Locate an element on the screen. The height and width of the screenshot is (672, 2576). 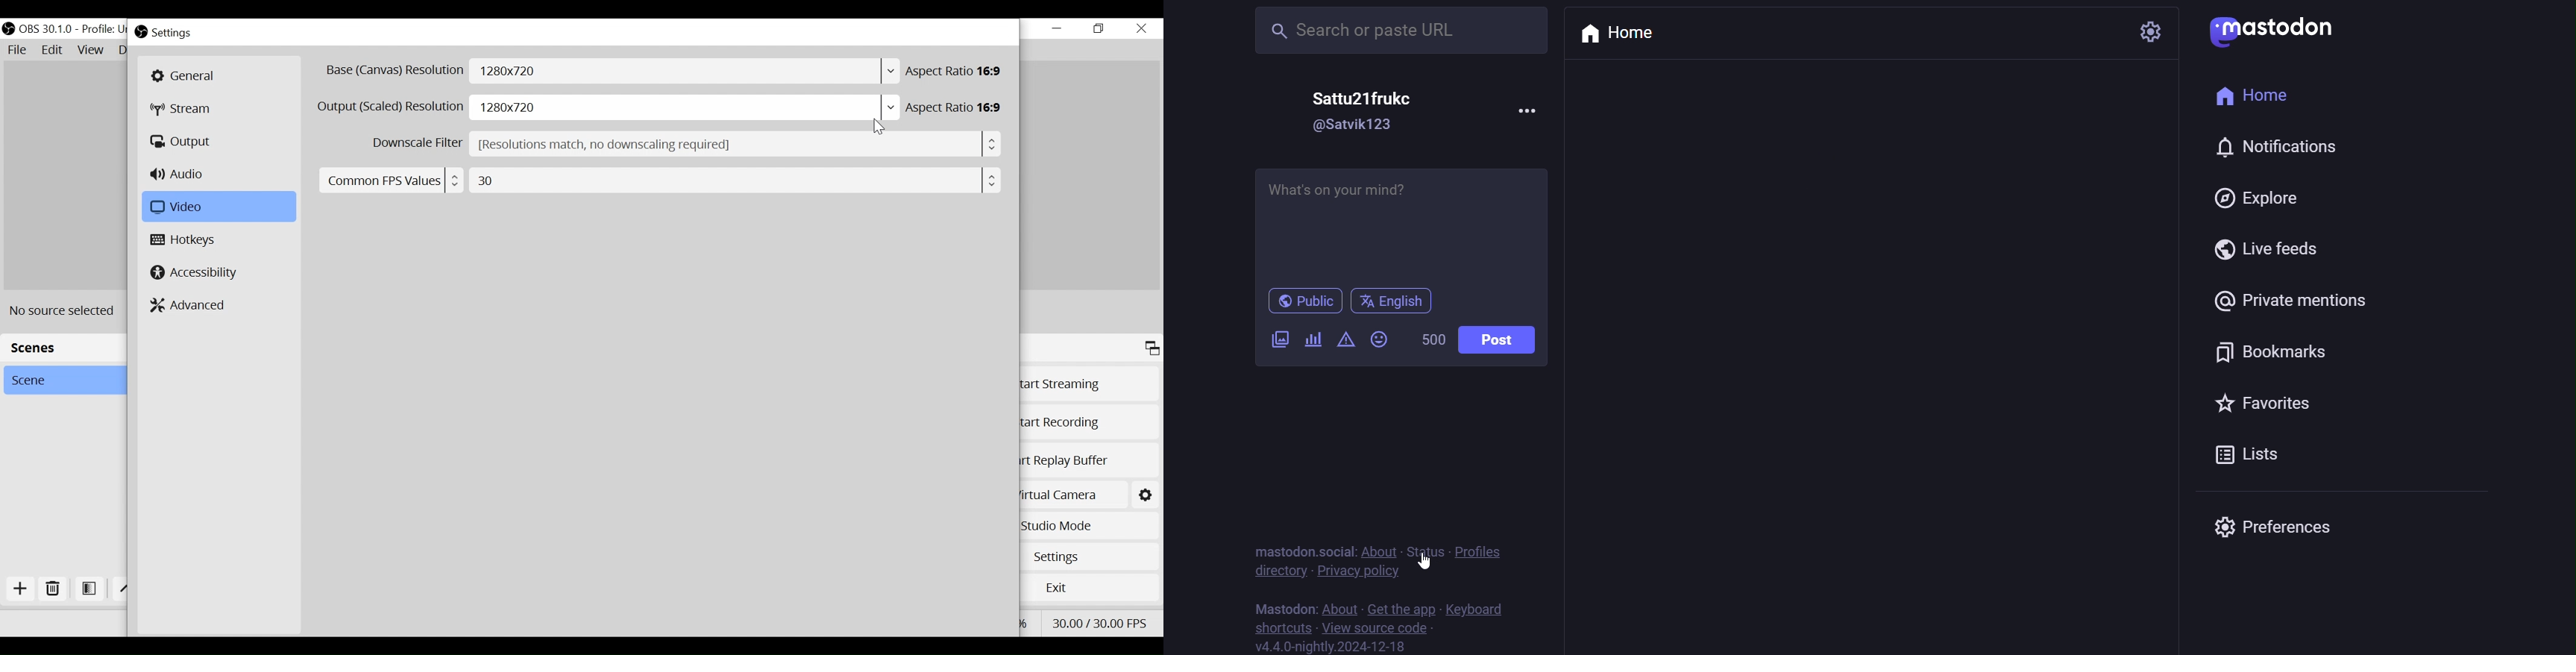
View is located at coordinates (90, 50).